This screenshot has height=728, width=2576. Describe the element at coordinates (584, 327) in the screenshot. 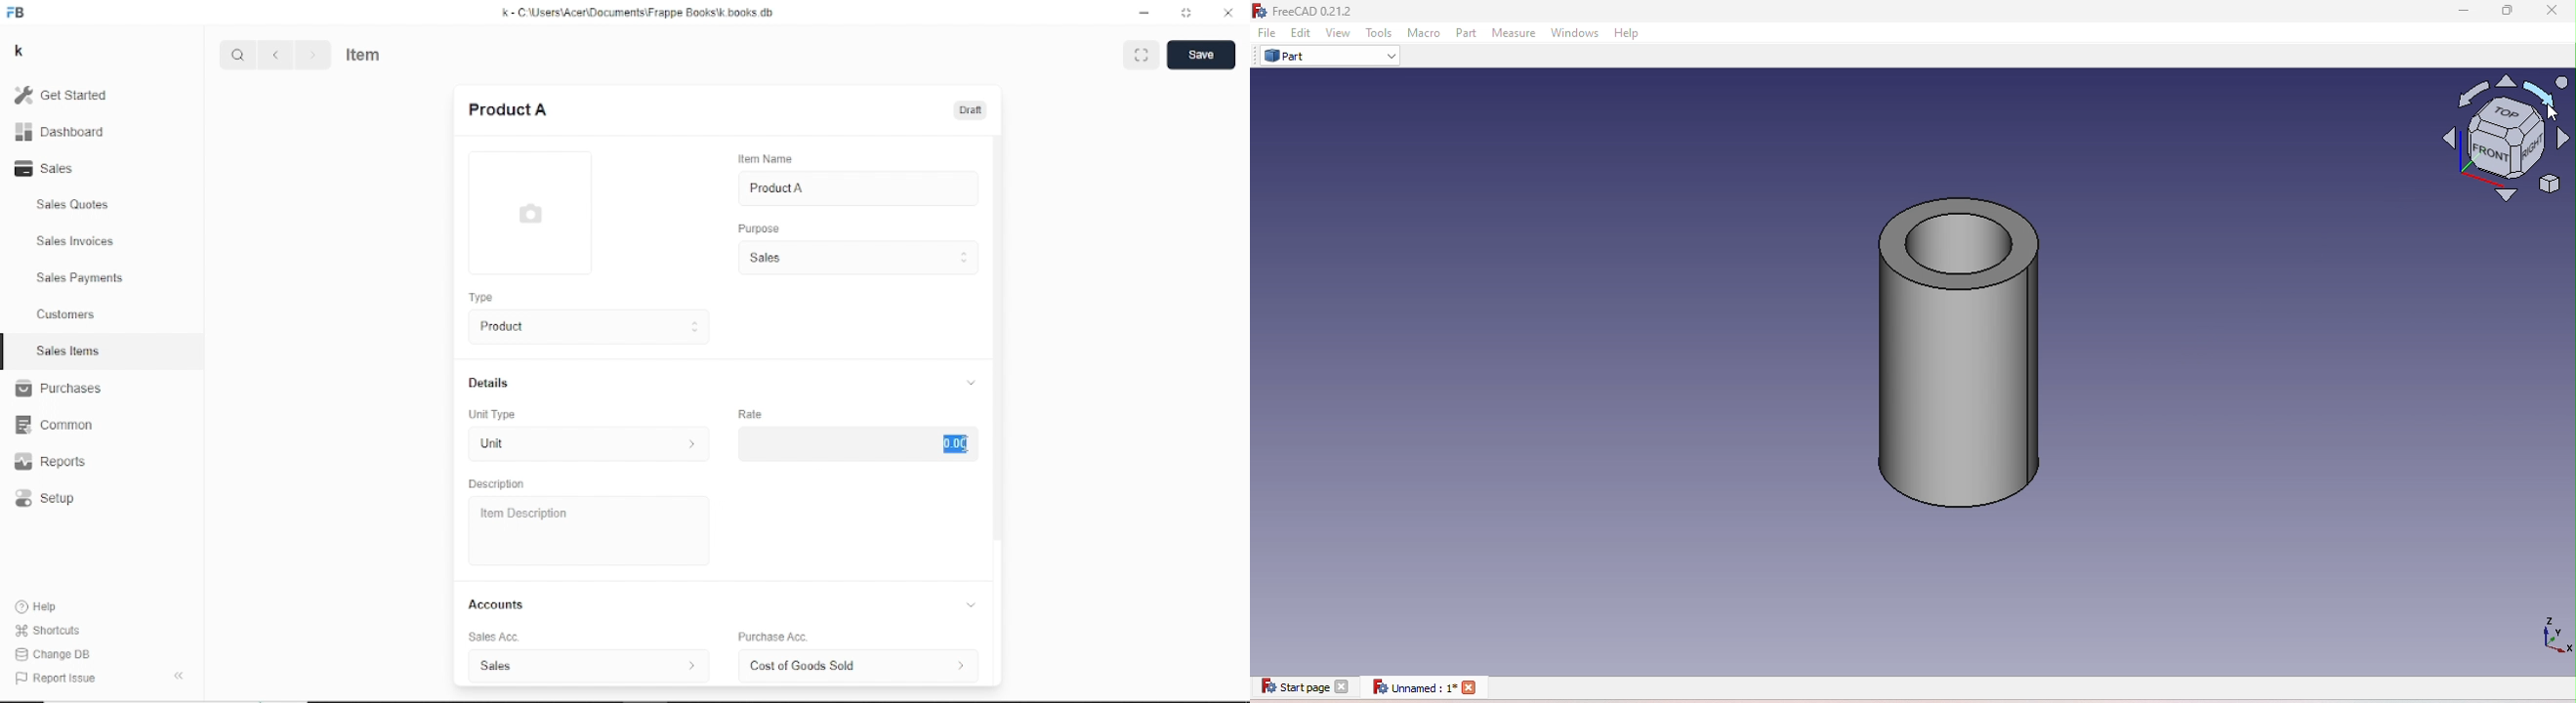

I see `Product` at that location.